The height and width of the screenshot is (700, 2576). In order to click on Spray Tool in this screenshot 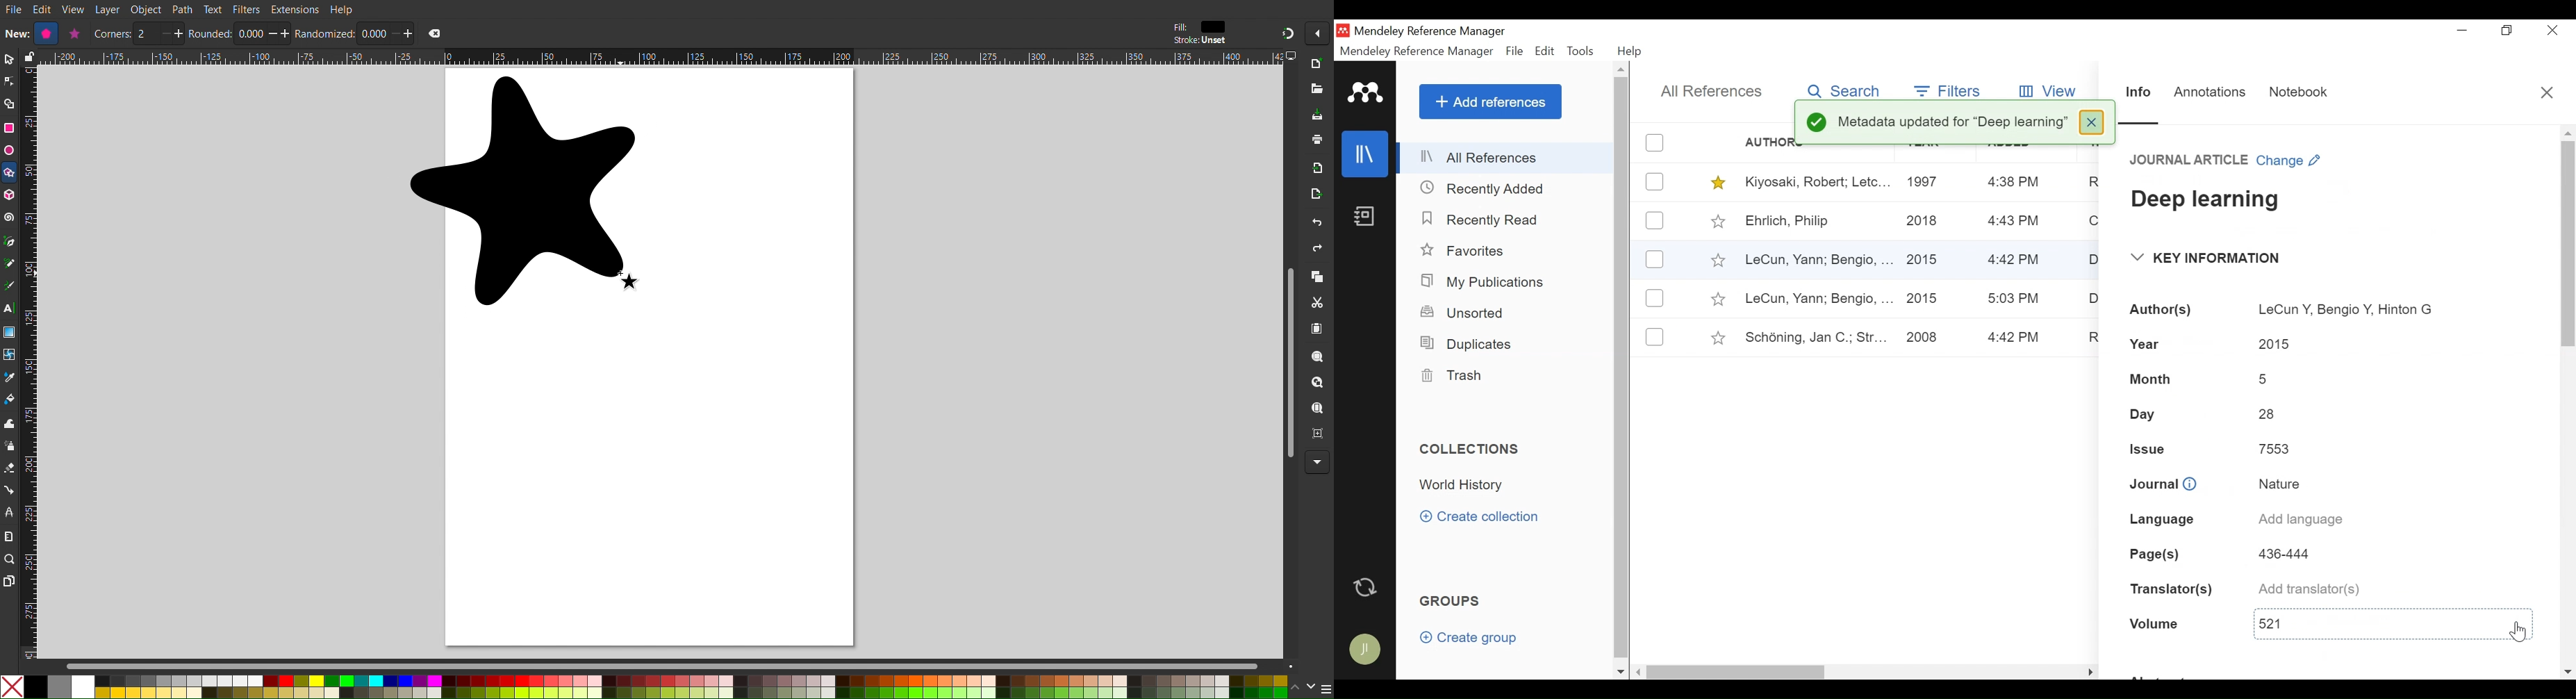, I will do `click(9, 446)`.